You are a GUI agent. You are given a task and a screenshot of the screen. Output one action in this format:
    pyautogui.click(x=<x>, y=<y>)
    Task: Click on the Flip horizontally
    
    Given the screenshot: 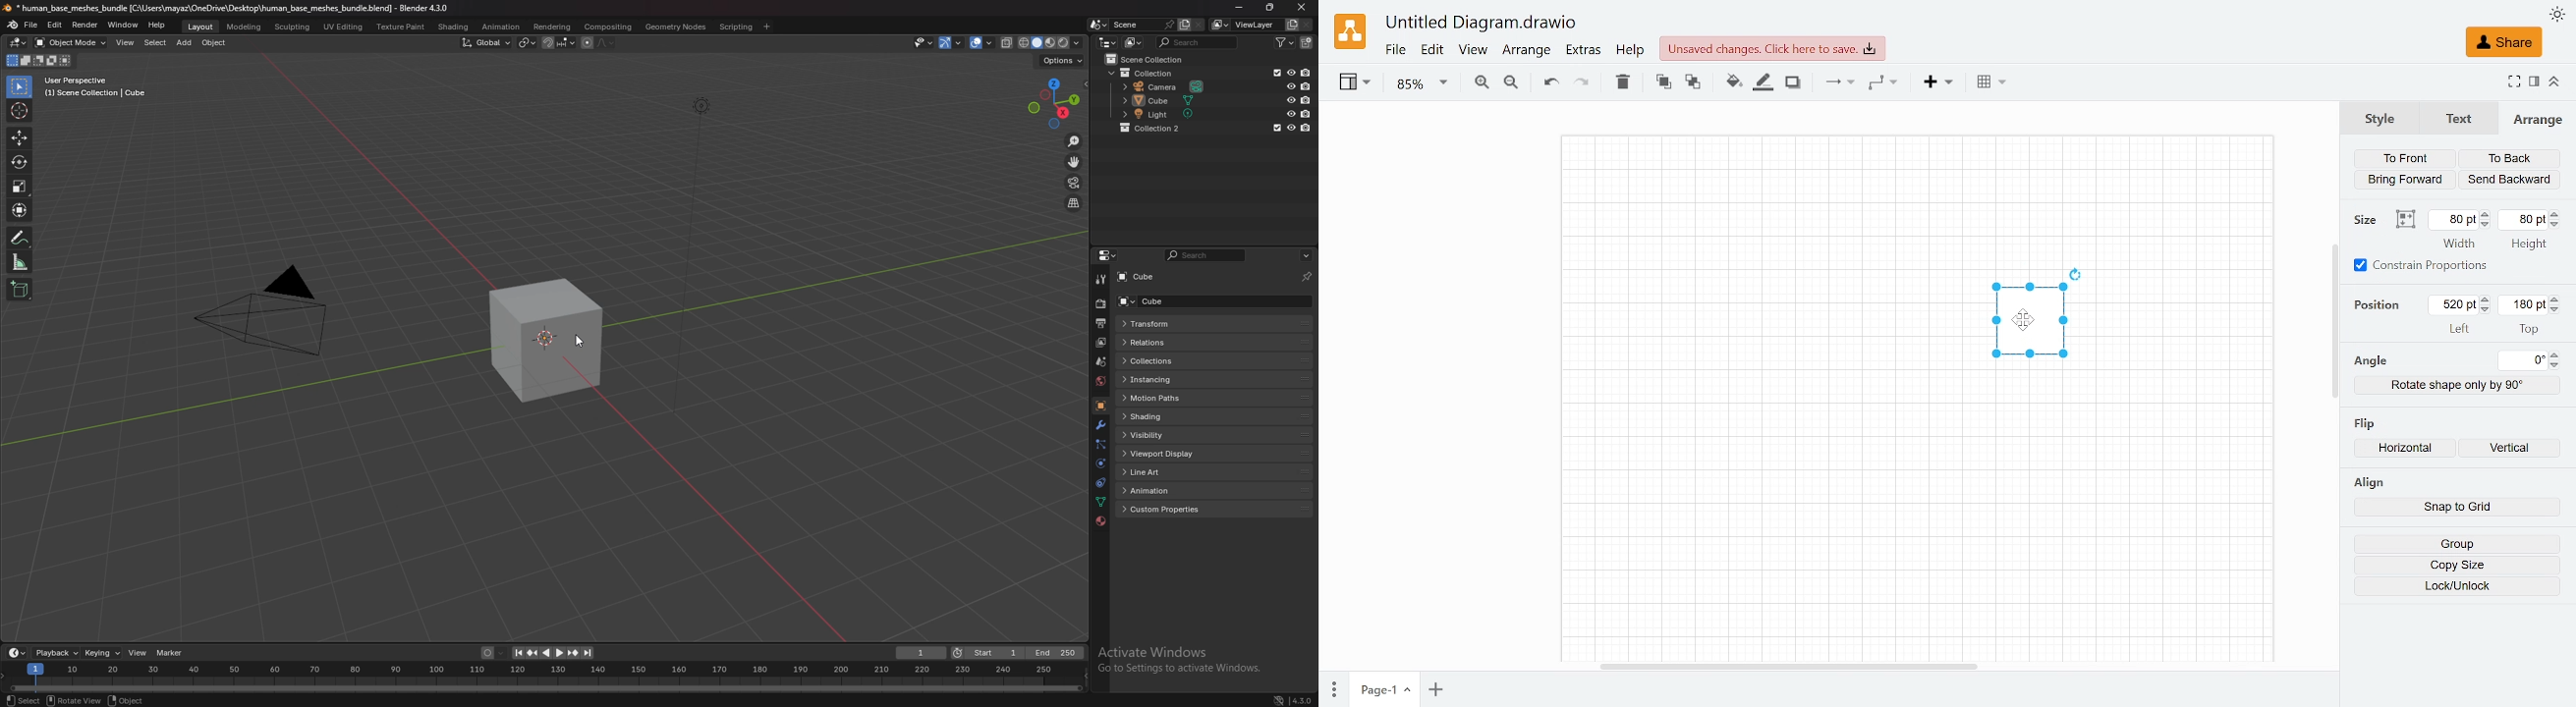 What is the action you would take?
    pyautogui.click(x=2410, y=450)
    